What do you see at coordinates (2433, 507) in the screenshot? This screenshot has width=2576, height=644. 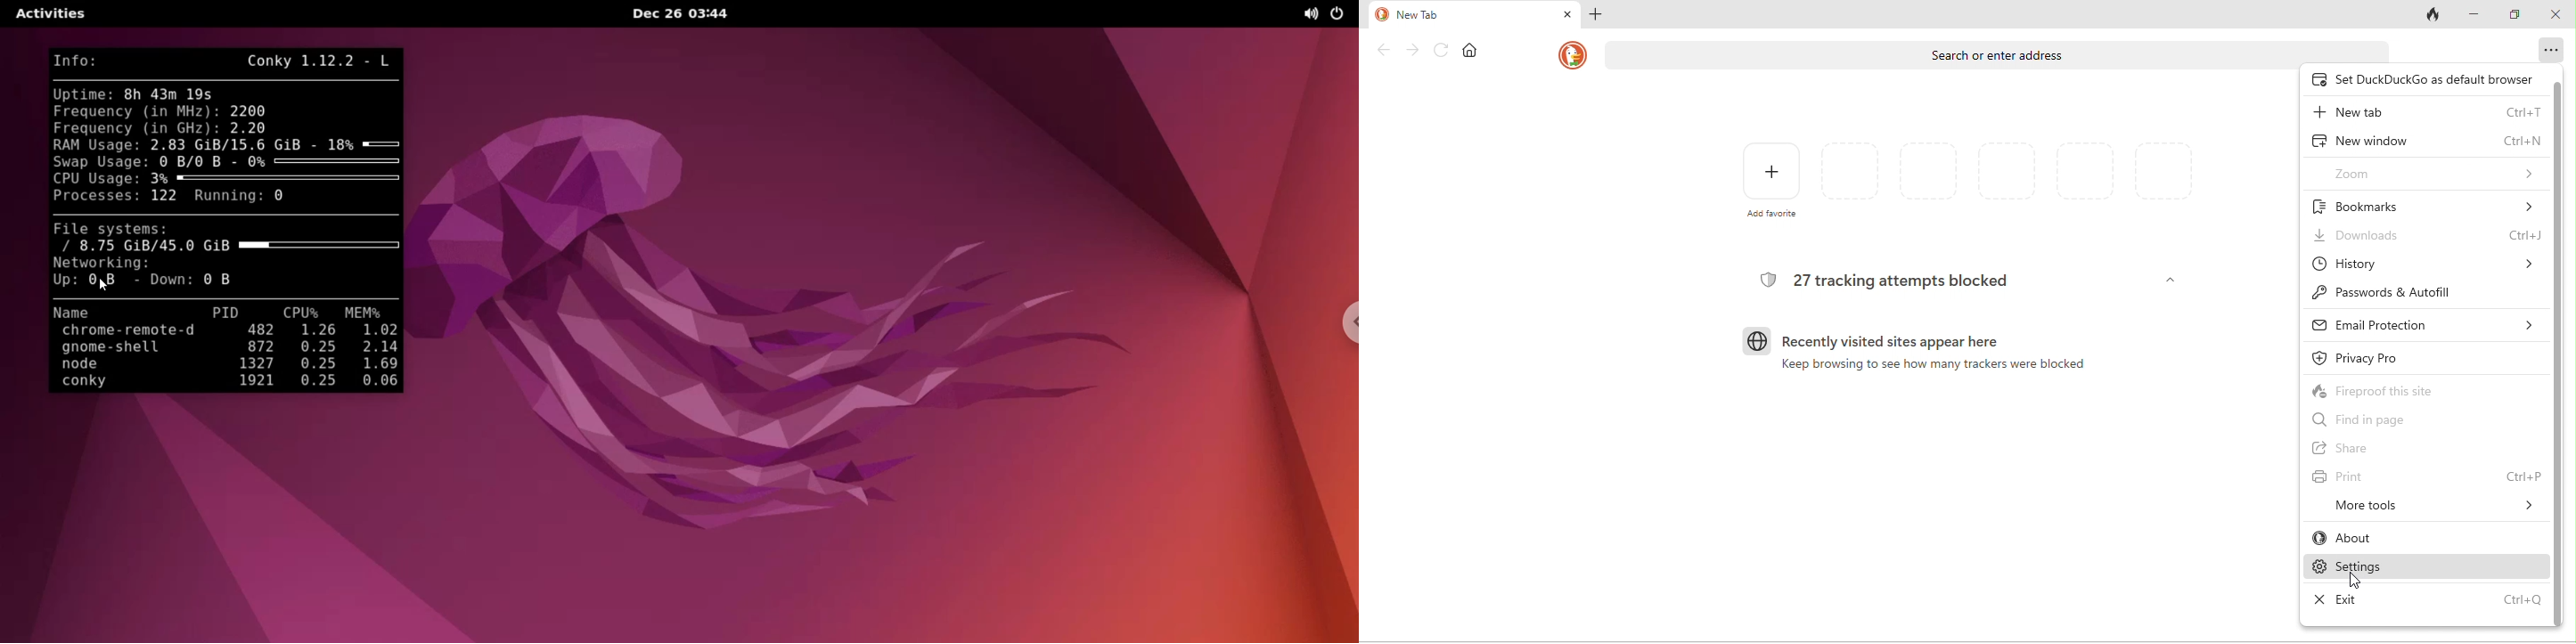 I see `more tools` at bounding box center [2433, 507].